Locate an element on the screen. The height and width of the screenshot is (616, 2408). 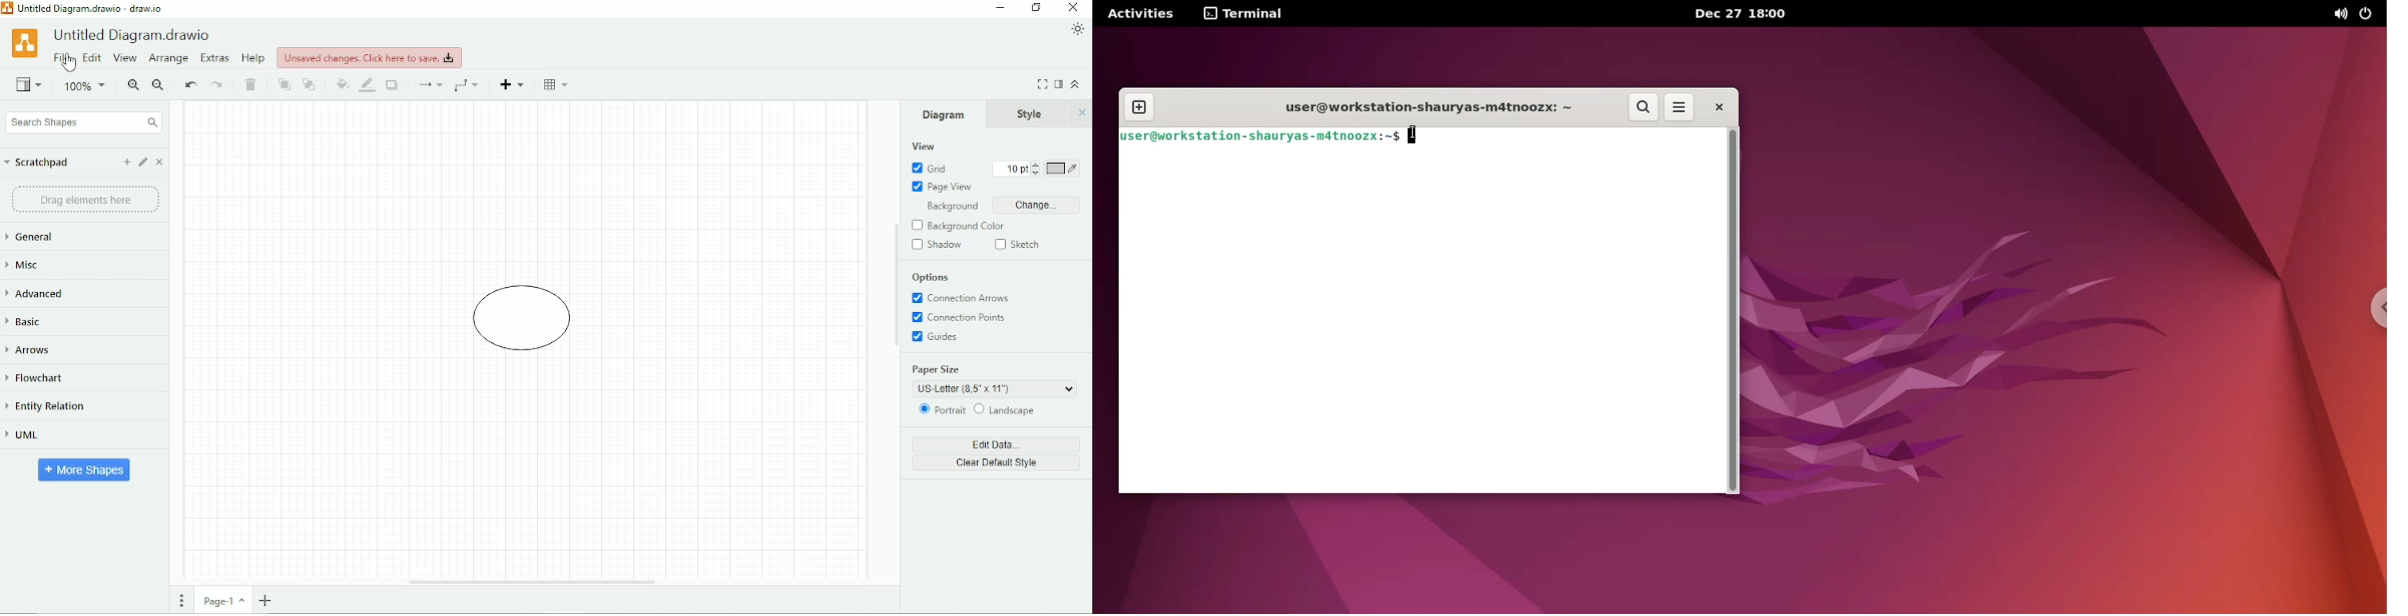
Connection Points is located at coordinates (963, 317).